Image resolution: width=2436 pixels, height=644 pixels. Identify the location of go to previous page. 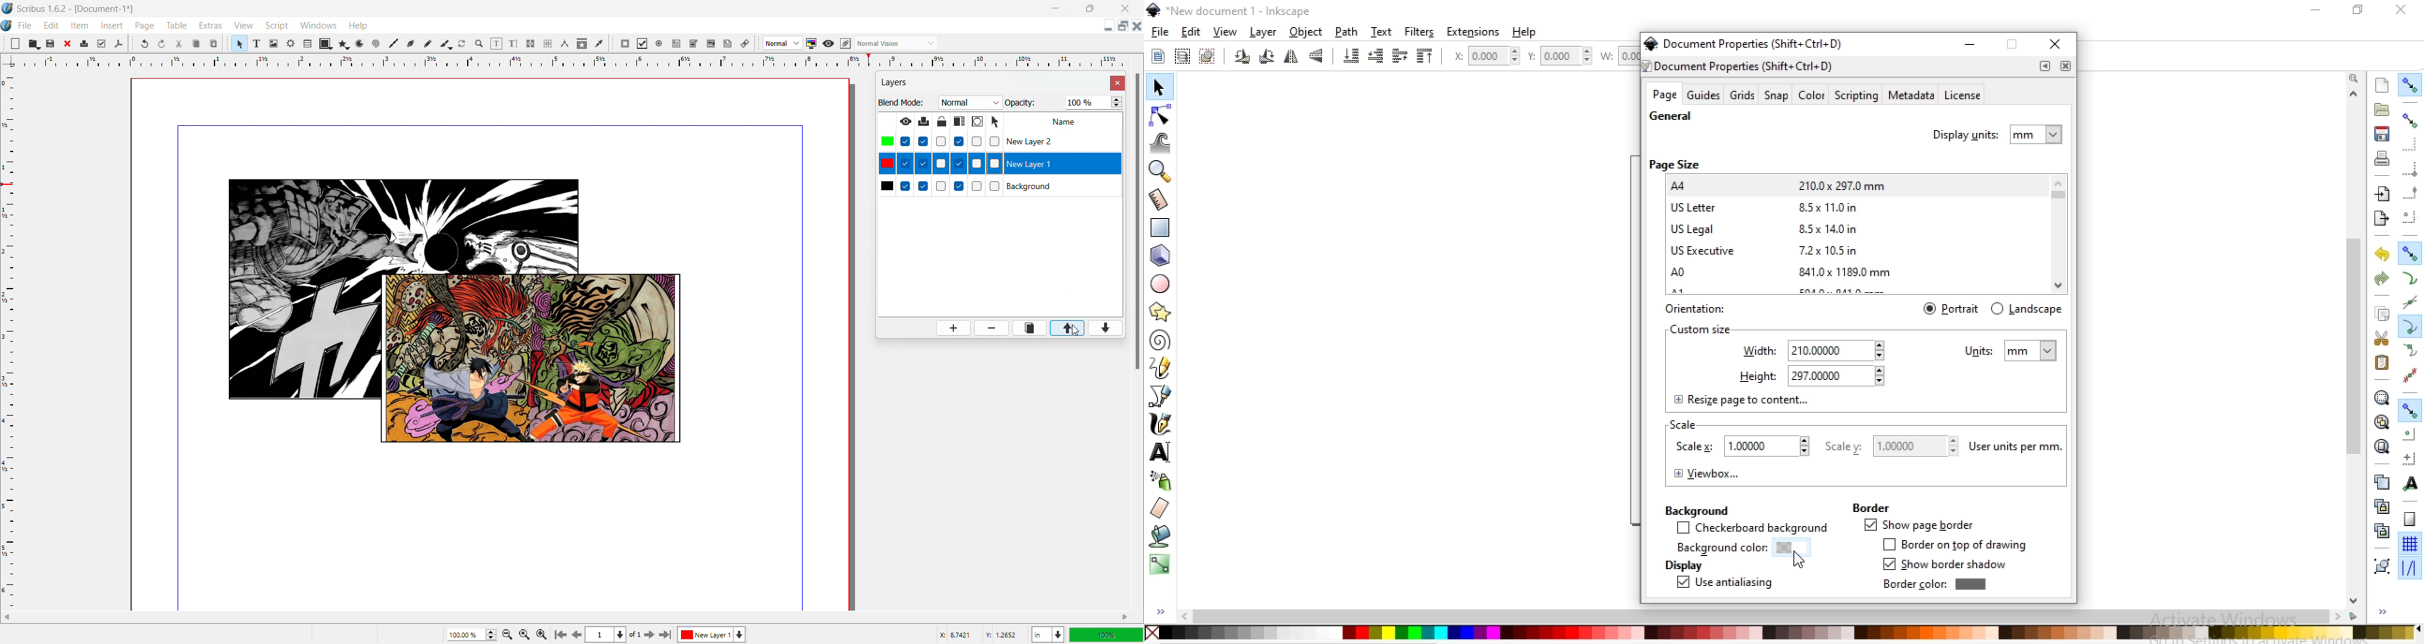
(577, 633).